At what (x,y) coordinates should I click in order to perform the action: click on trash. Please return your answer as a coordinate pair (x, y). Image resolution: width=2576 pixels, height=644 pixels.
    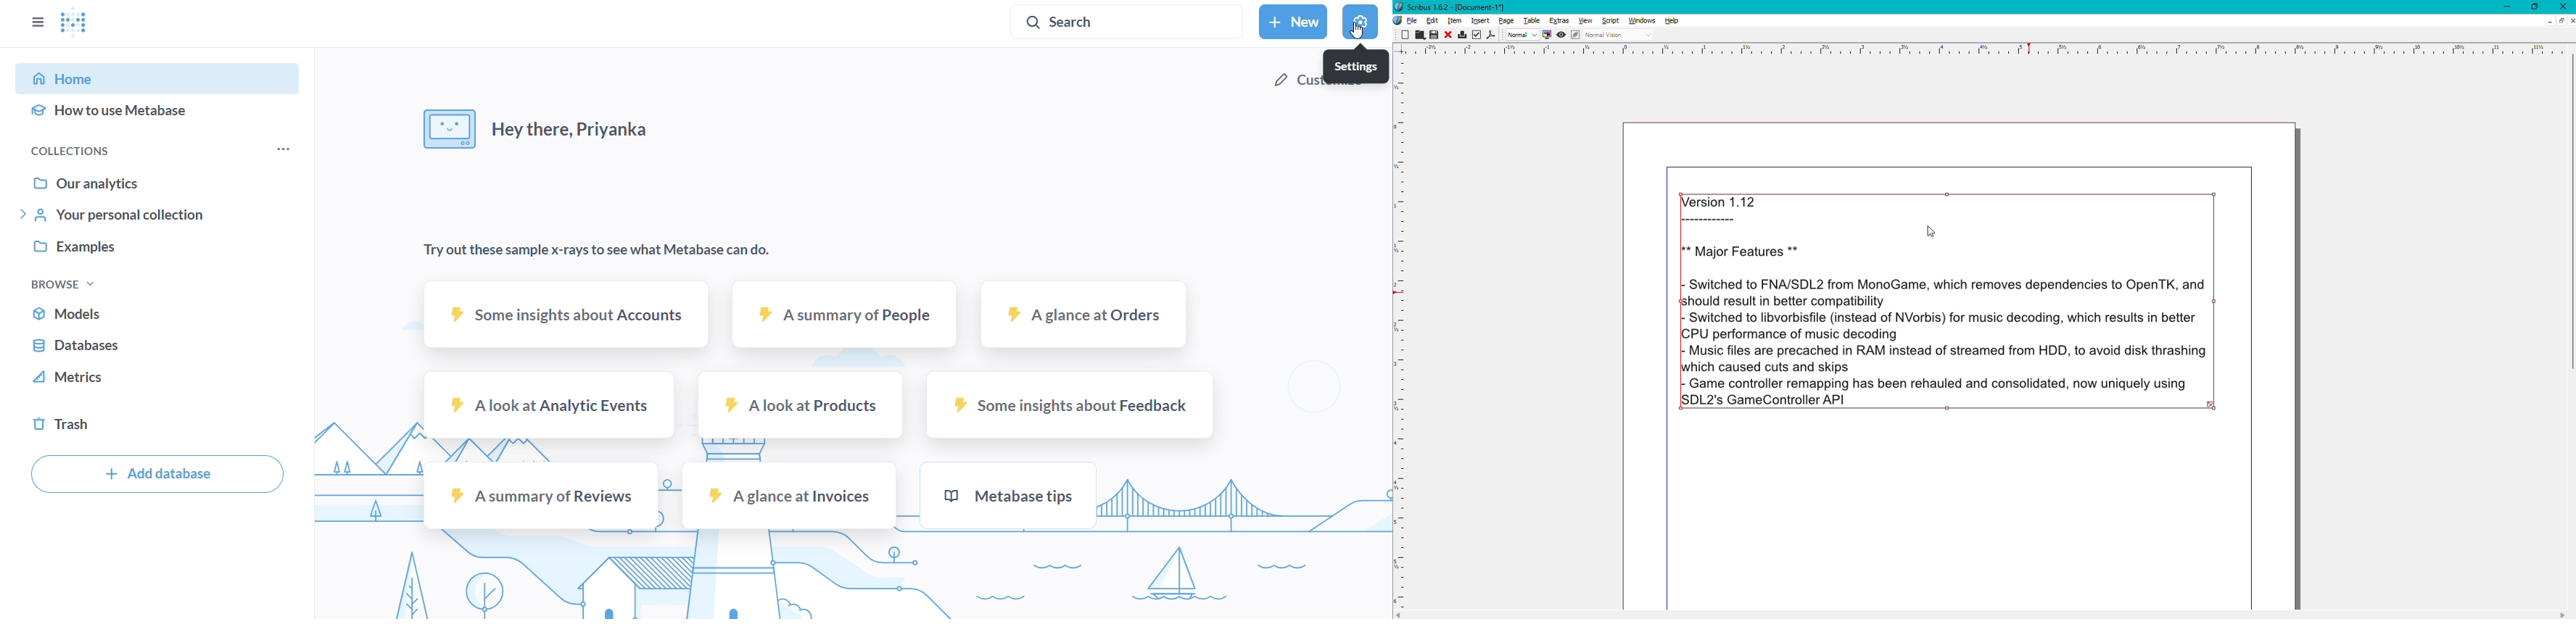
    Looking at the image, I should click on (157, 425).